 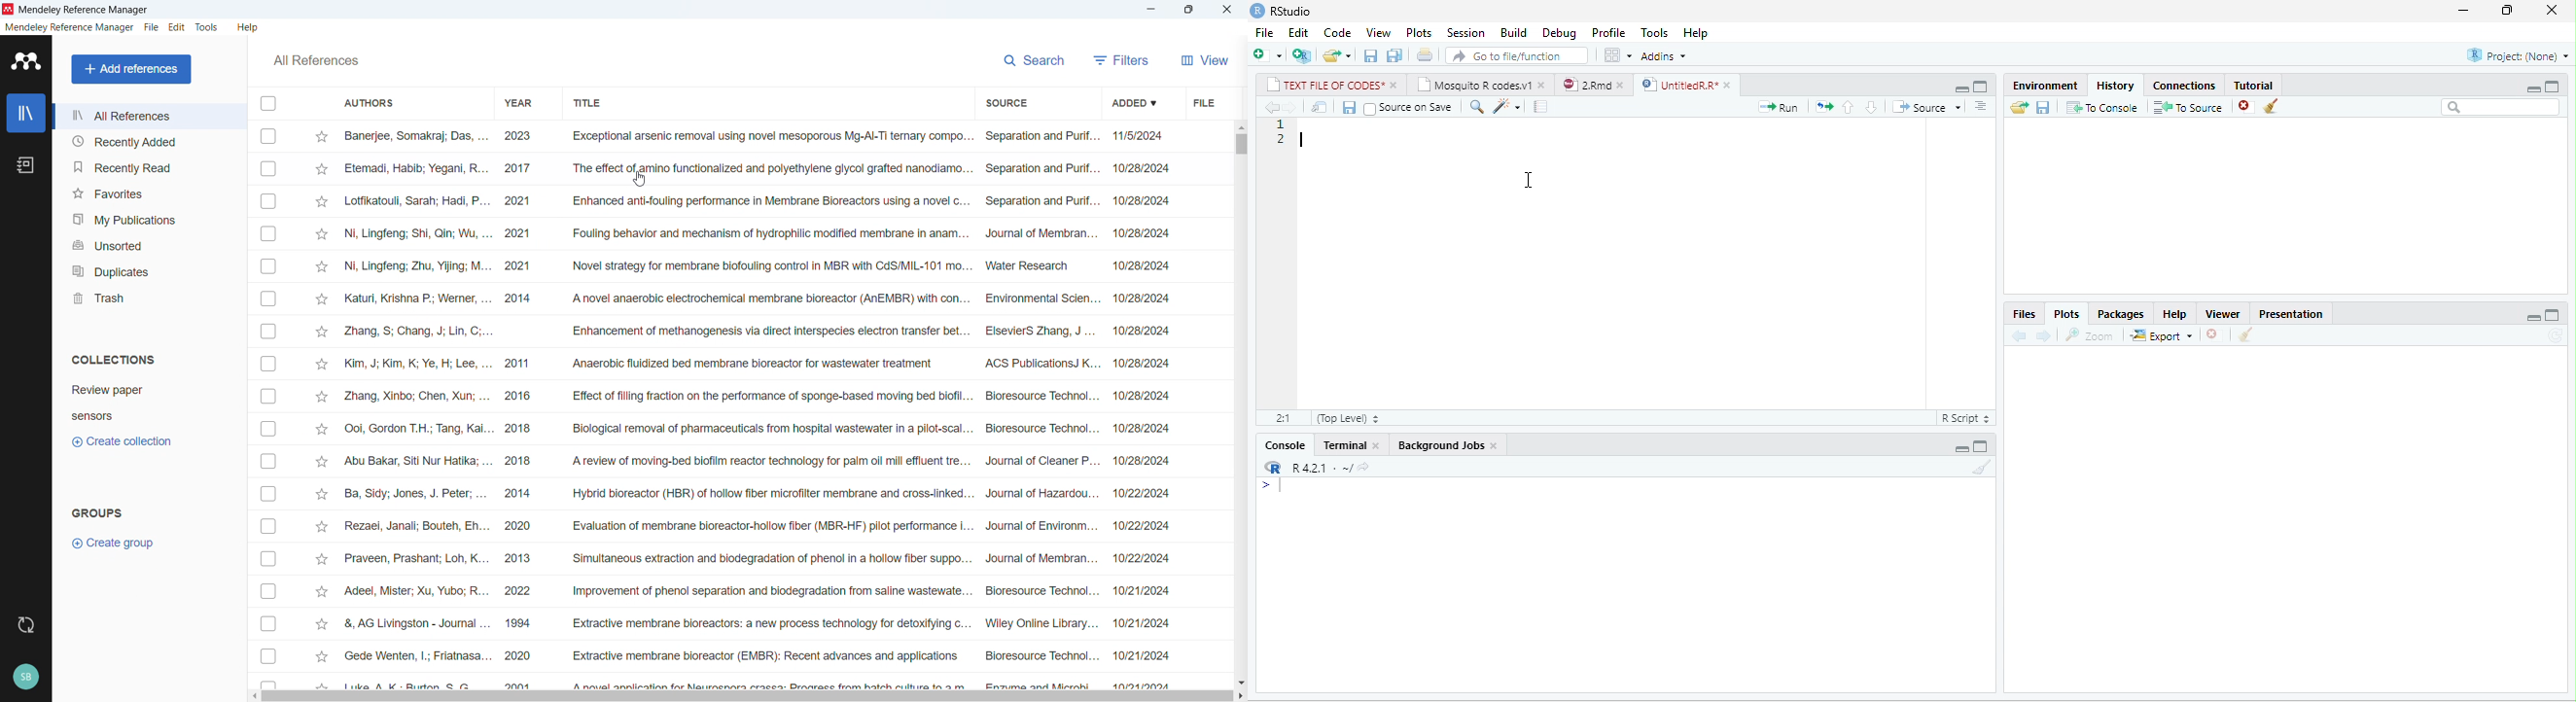 I want to click on Console, so click(x=1284, y=445).